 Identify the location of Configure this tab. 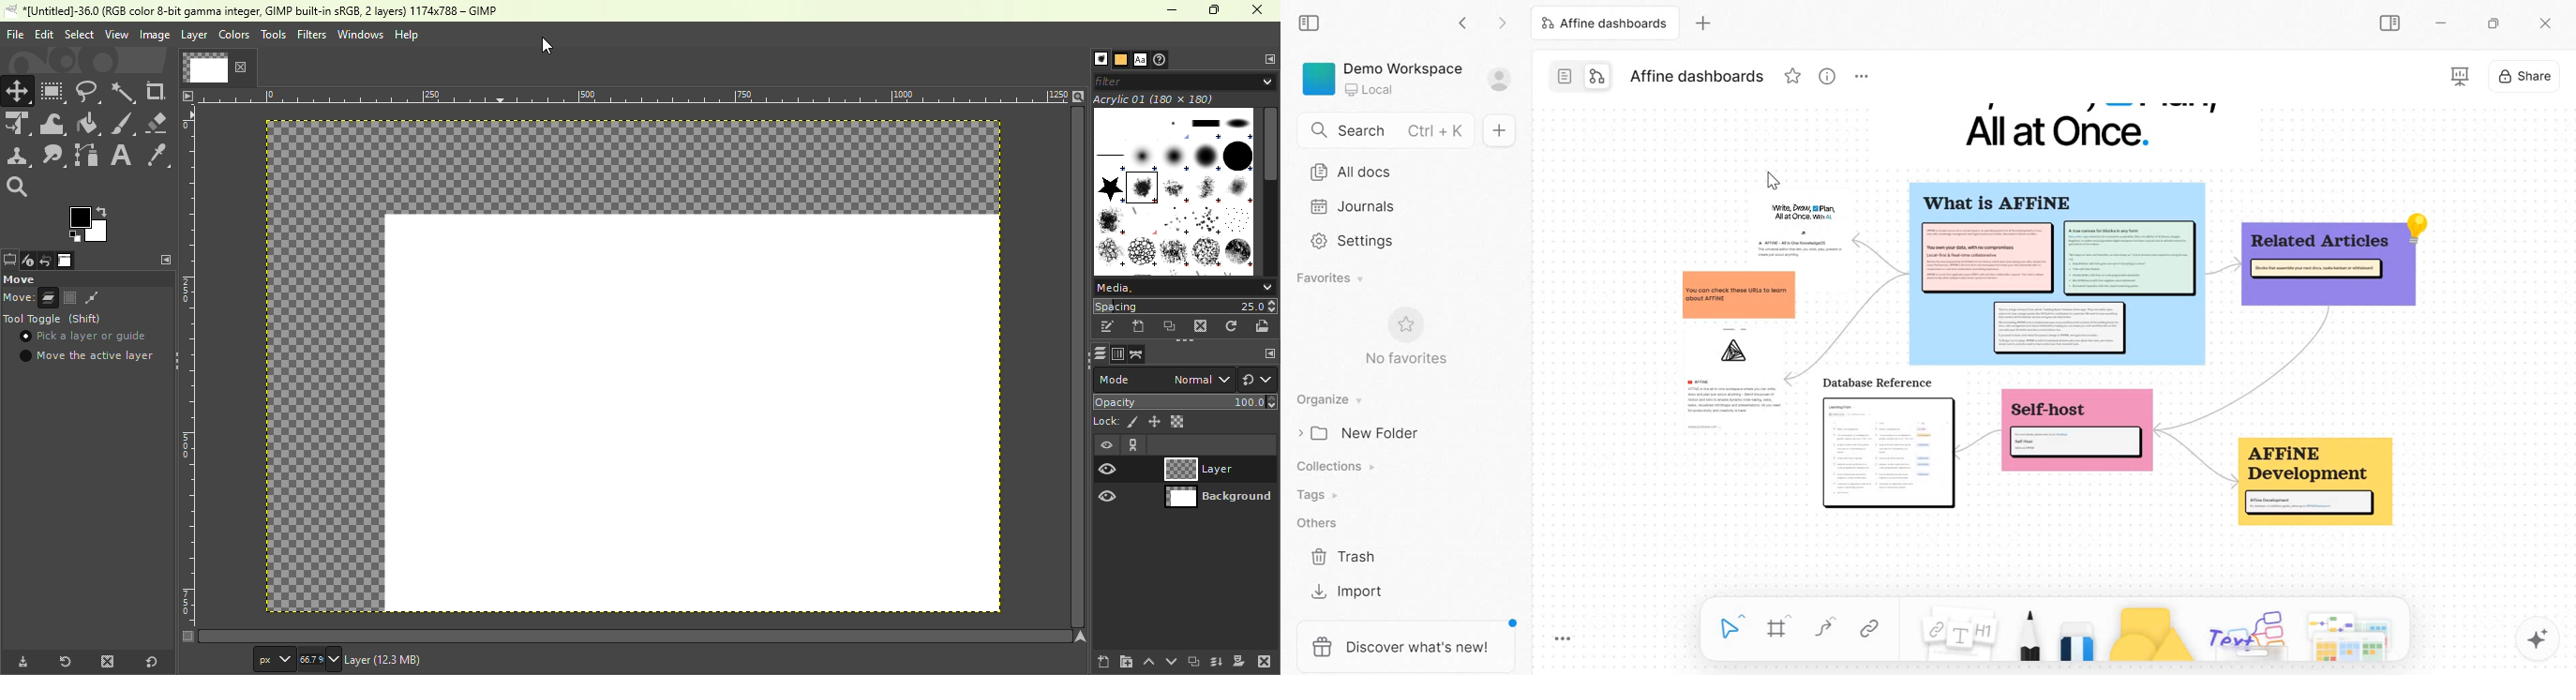
(163, 260).